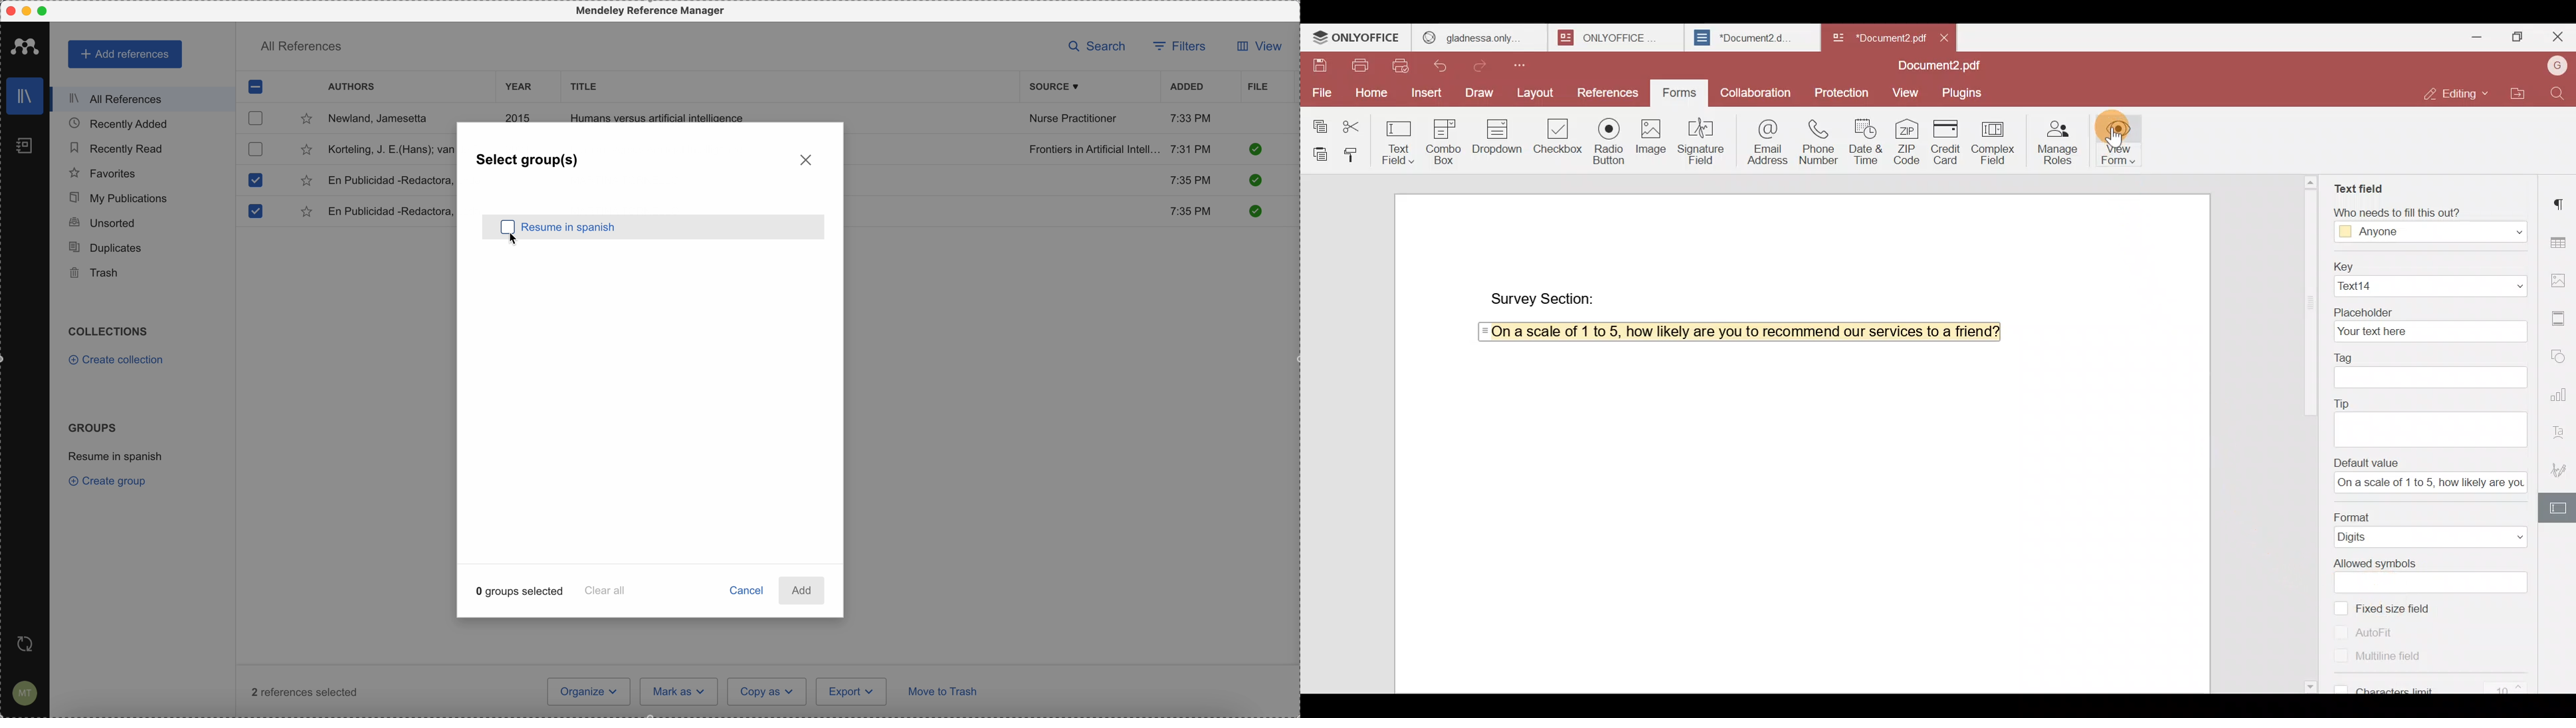 This screenshot has height=728, width=2576. I want to click on Chart settings, so click(2560, 395).